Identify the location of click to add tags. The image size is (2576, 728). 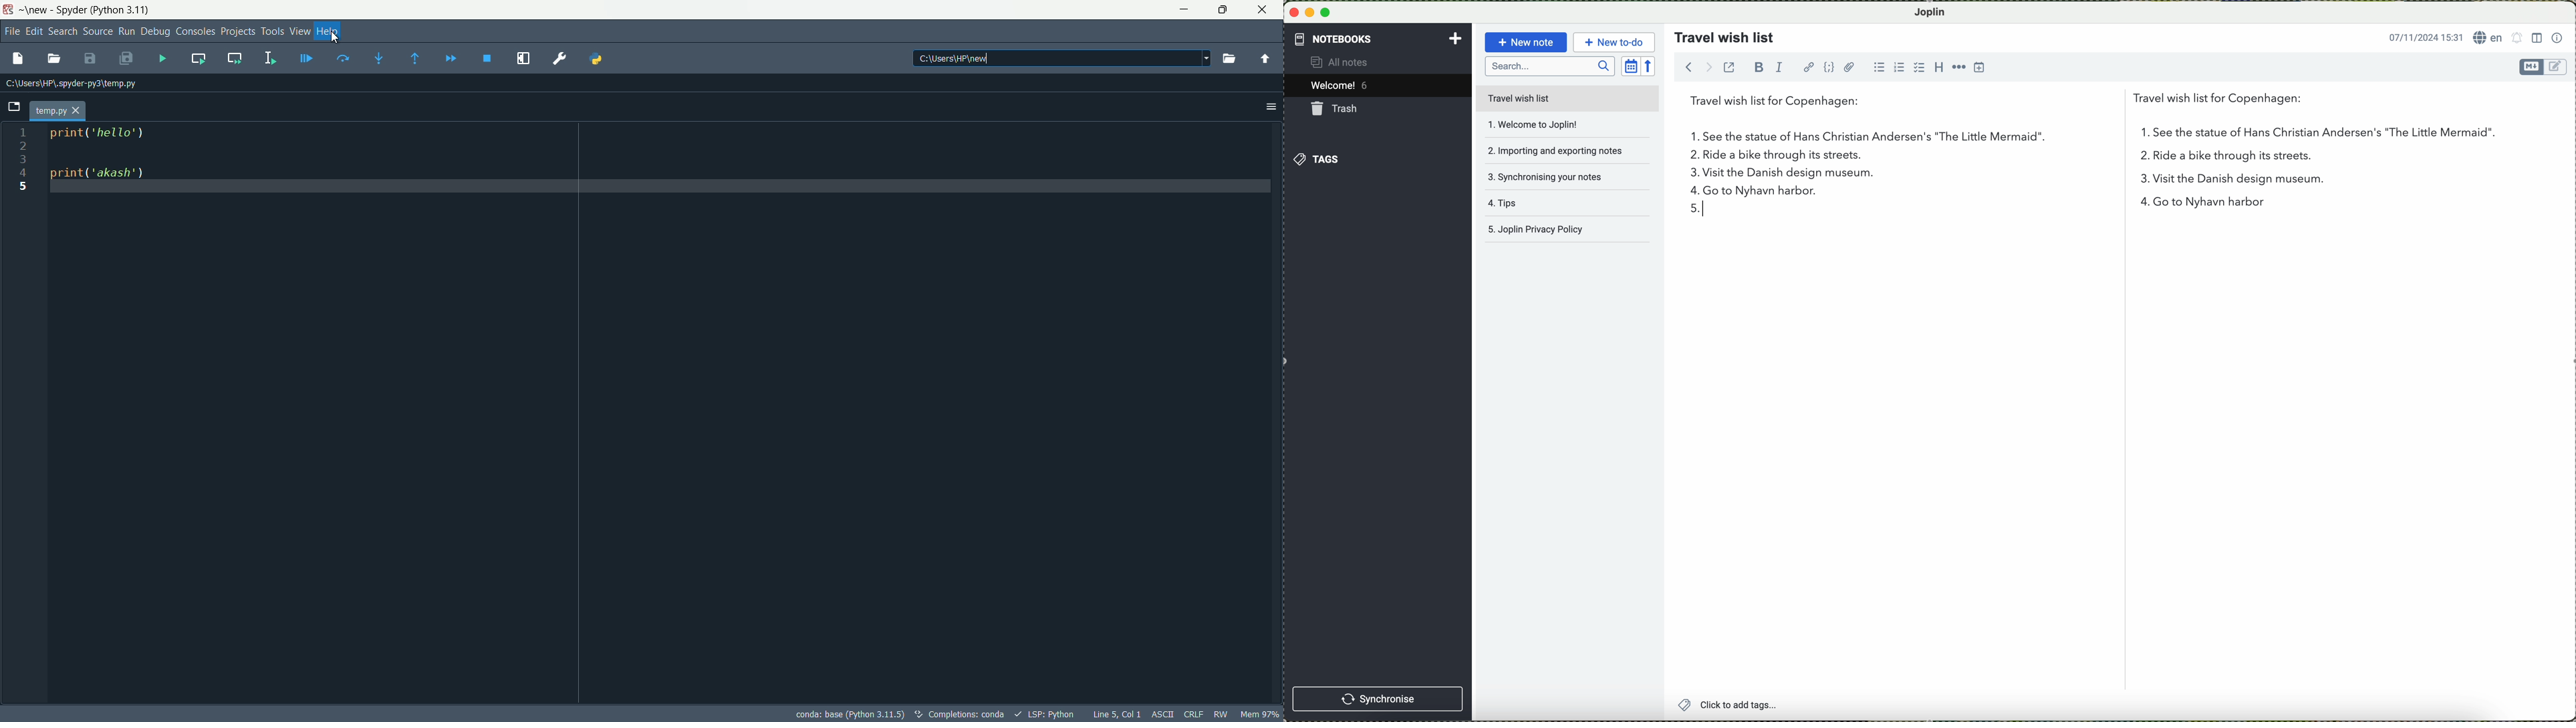
(1754, 705).